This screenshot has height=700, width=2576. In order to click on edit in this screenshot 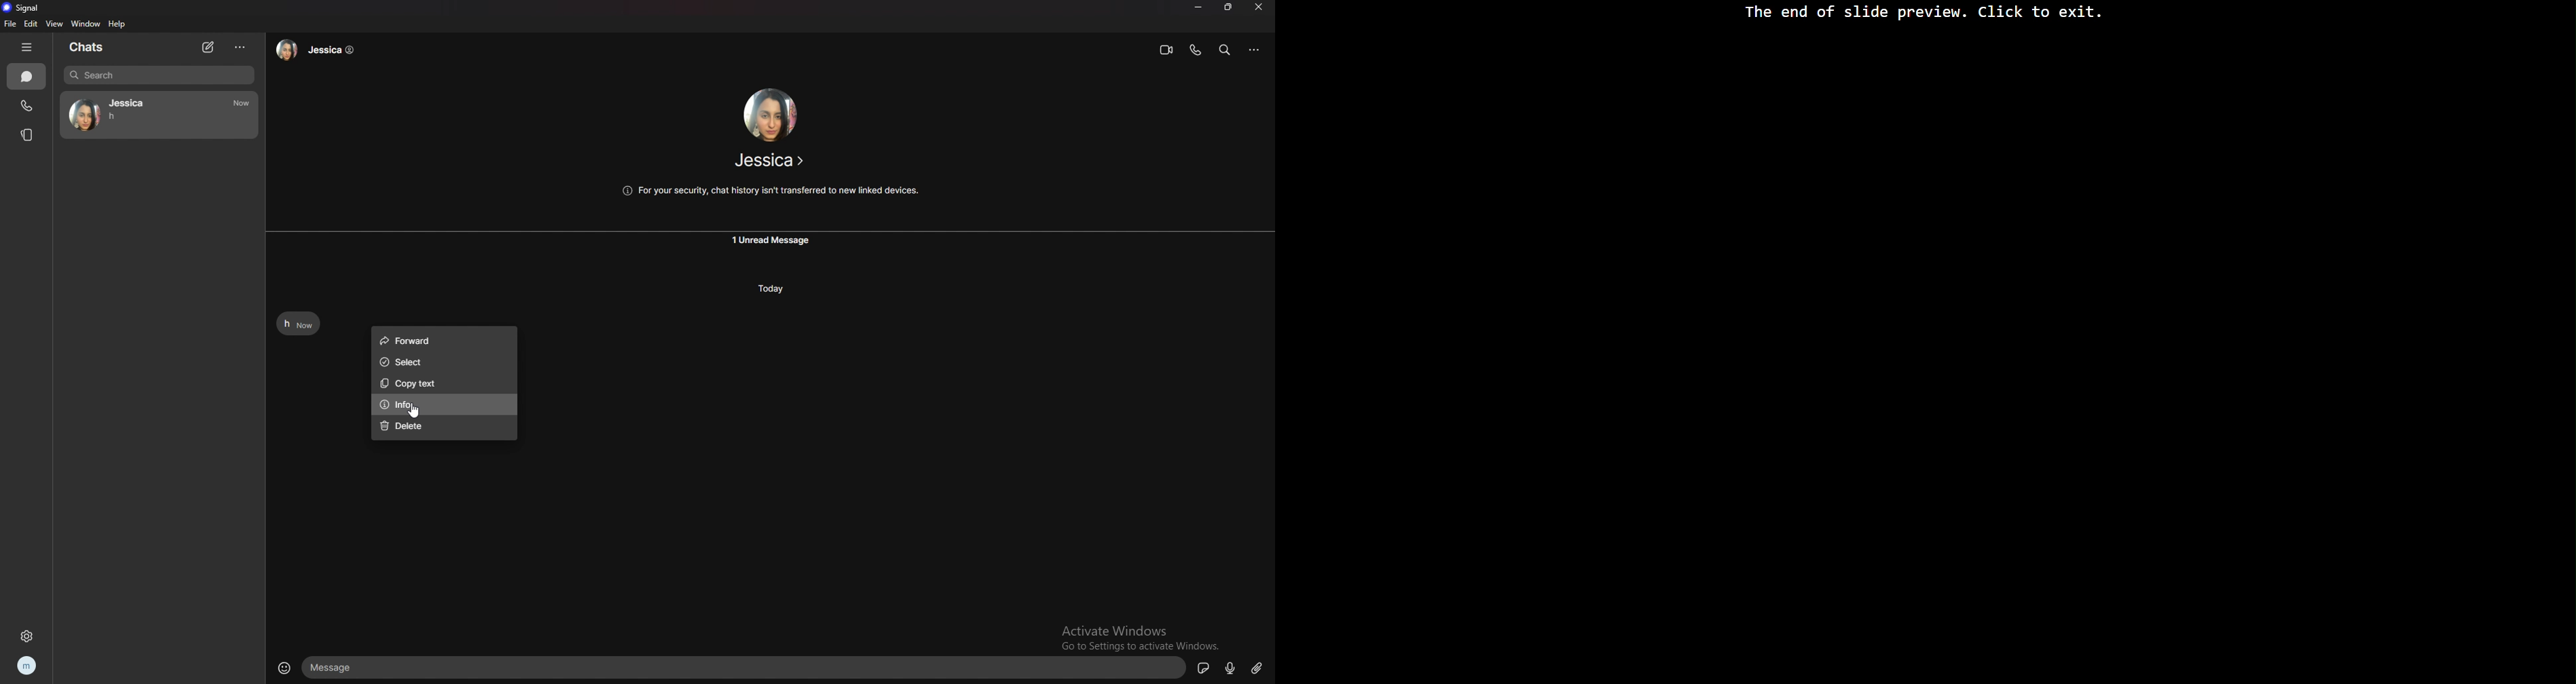, I will do `click(31, 23)`.